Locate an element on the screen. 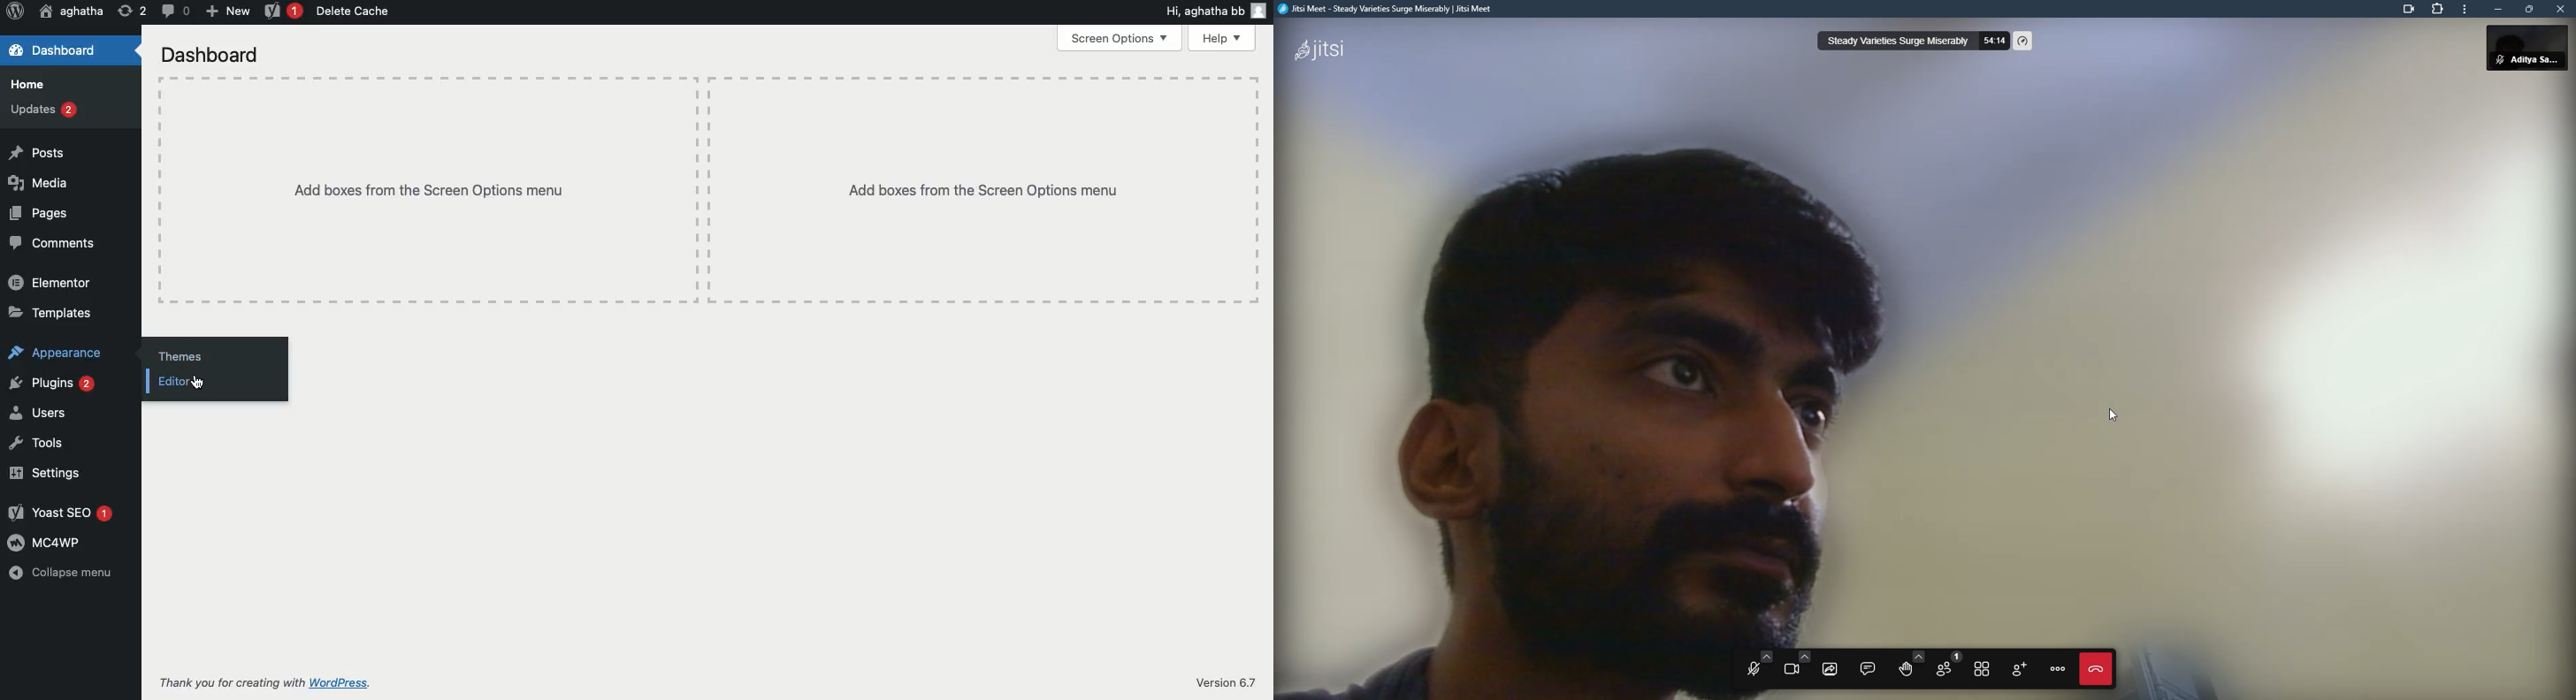 The image size is (2576, 700). Yoast is located at coordinates (284, 11).